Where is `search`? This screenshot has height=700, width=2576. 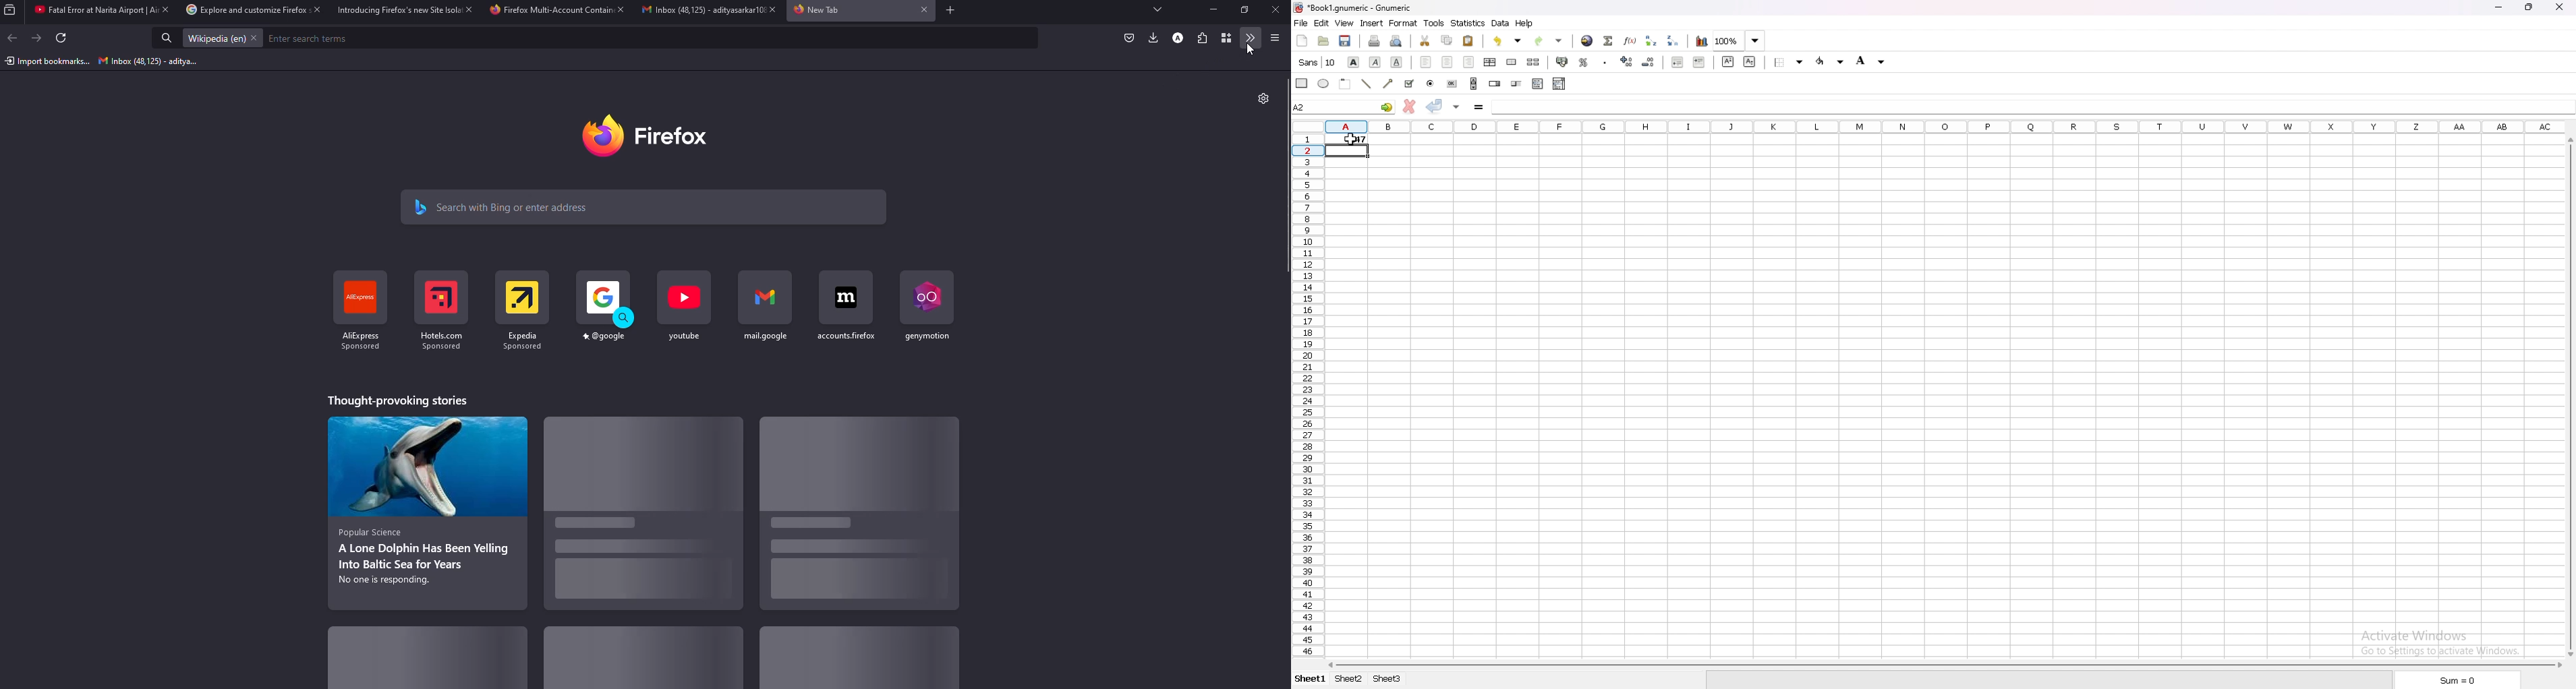
search is located at coordinates (167, 39).